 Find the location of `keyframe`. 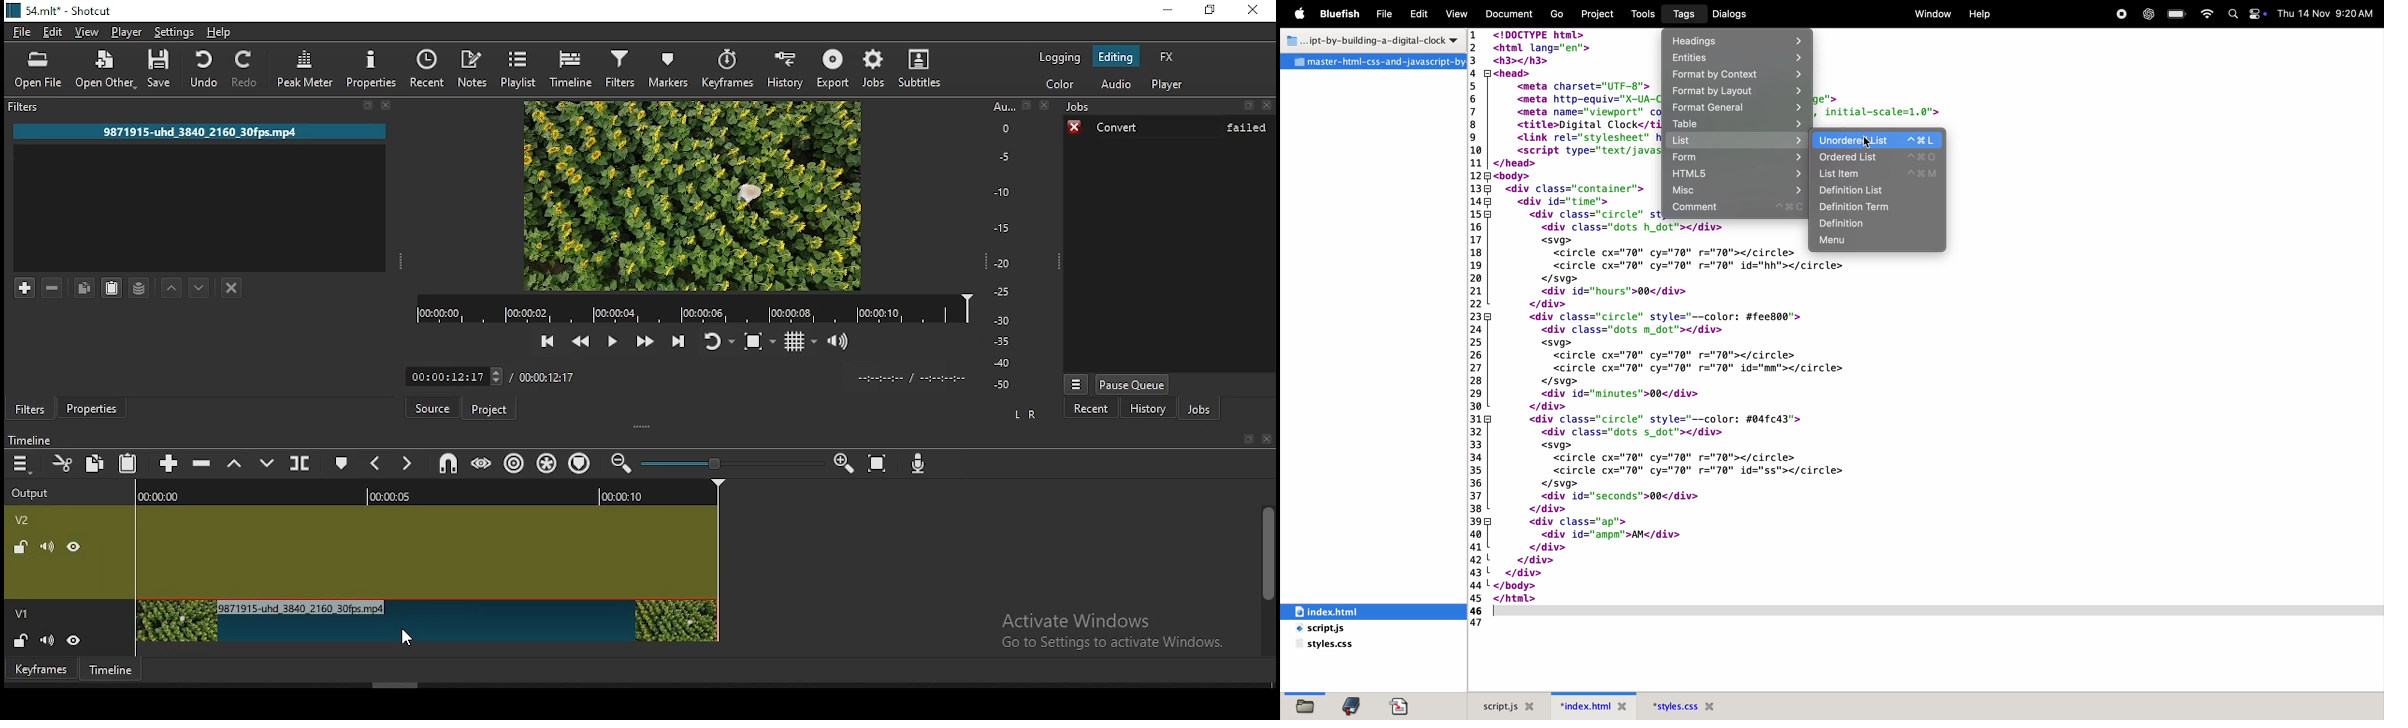

keyframe is located at coordinates (42, 670).